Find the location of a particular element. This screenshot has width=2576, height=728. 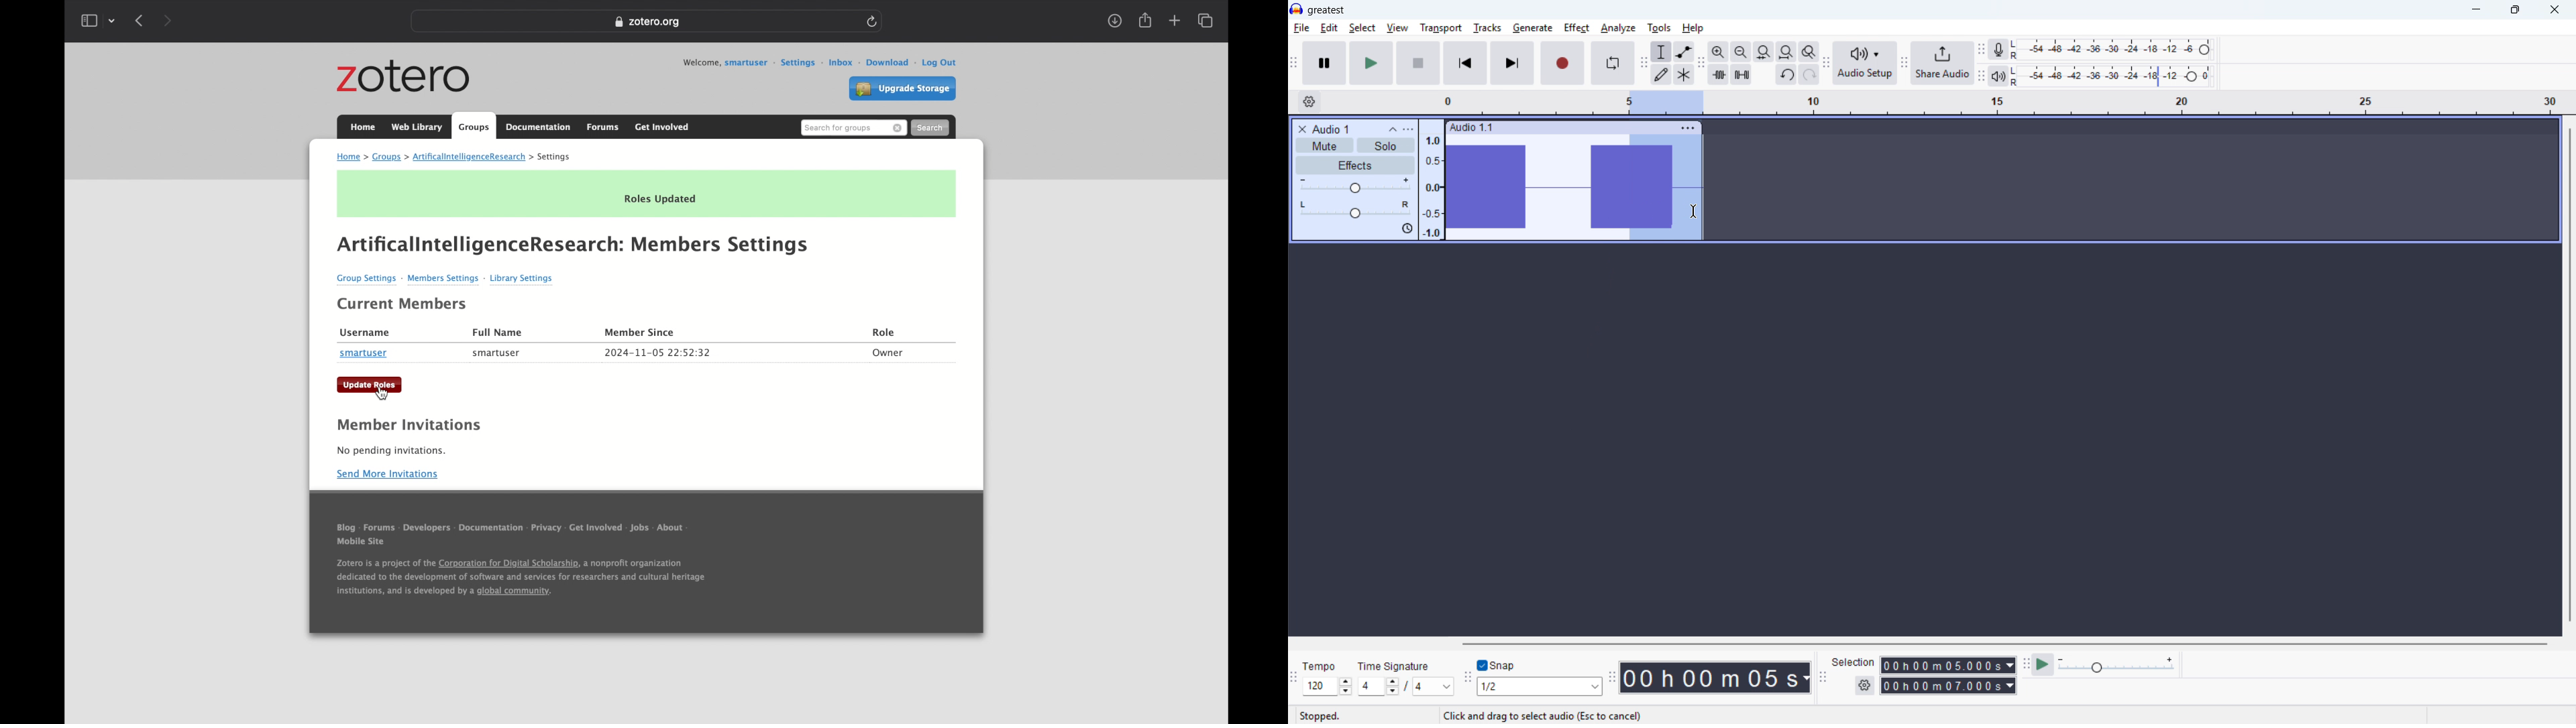

web library is located at coordinates (418, 127).